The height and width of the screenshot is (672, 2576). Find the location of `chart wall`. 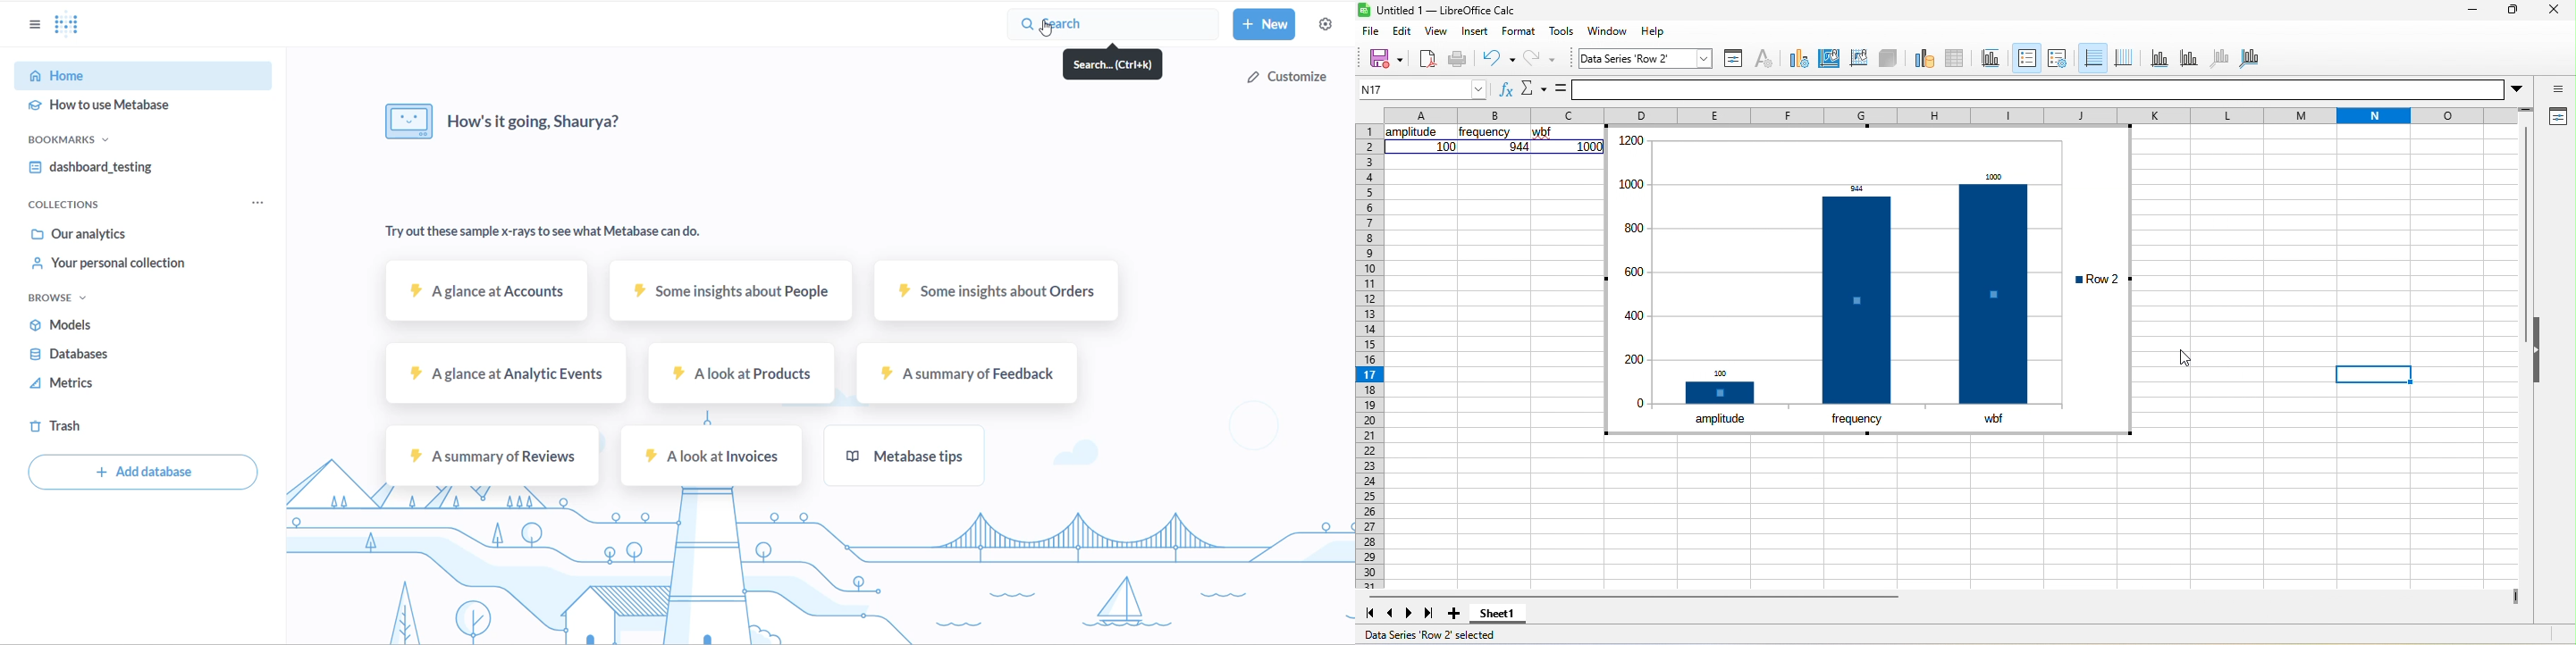

chart wall is located at coordinates (1858, 59).